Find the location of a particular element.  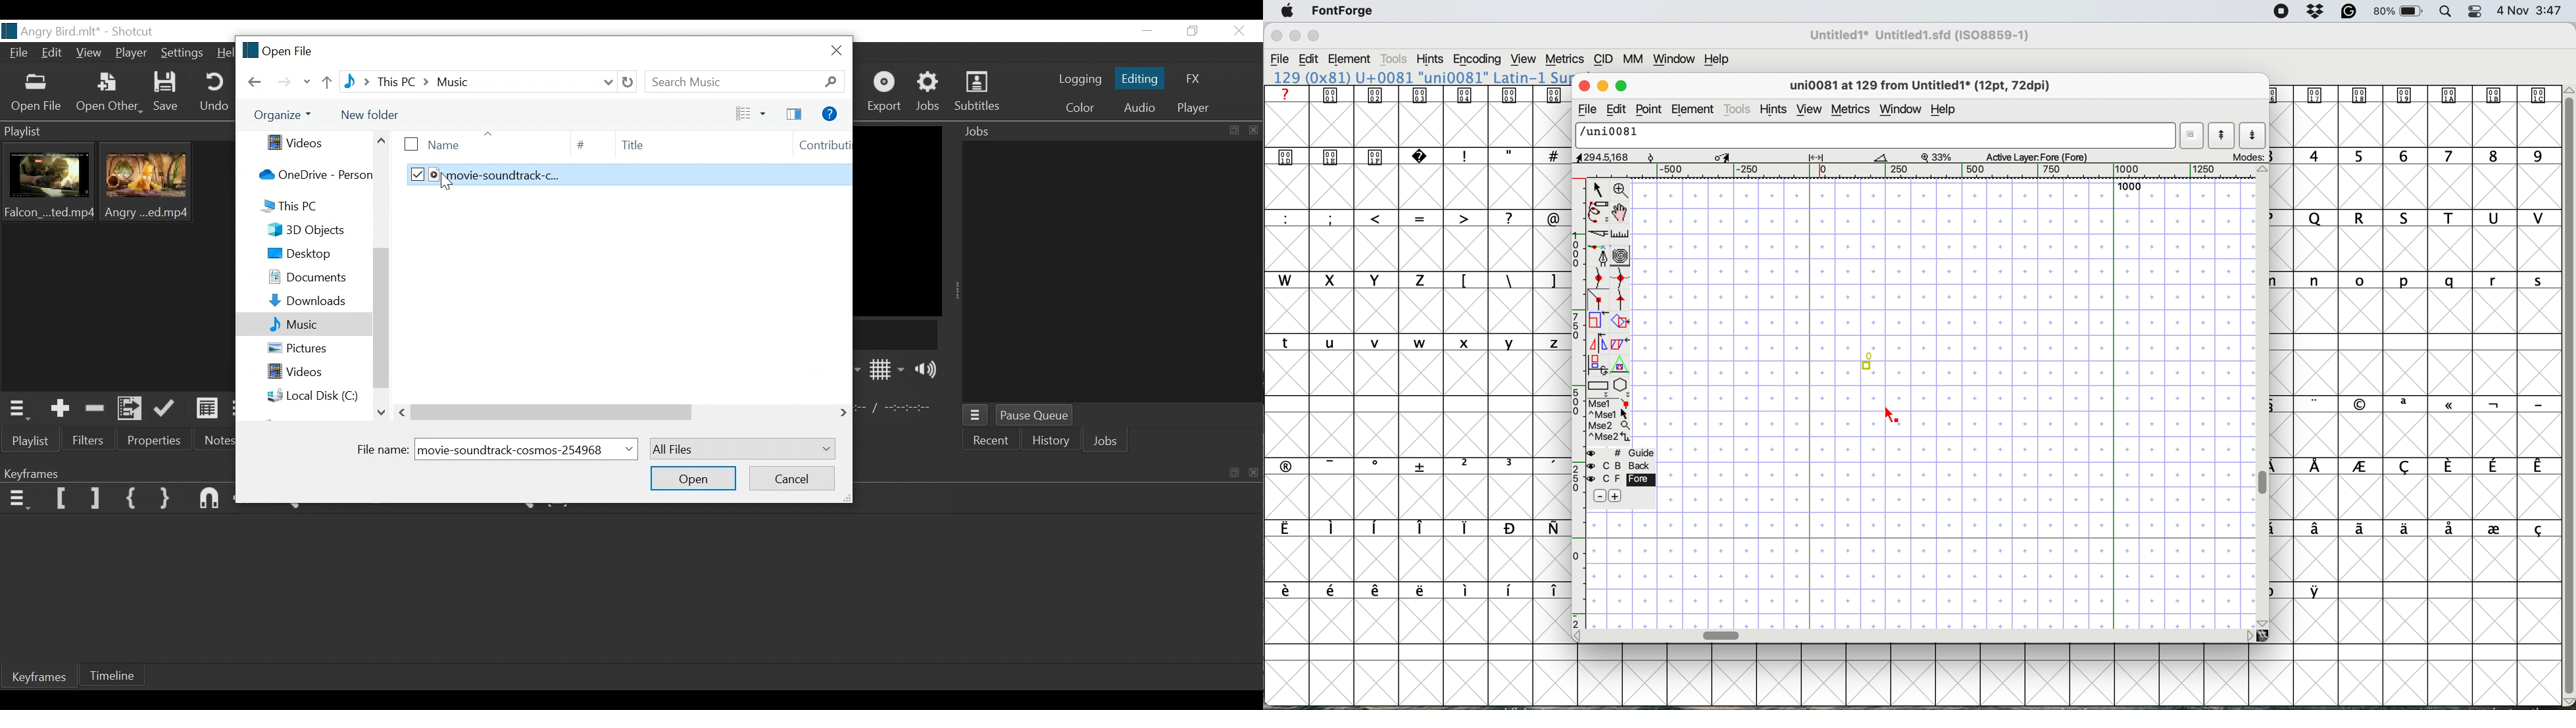

Close is located at coordinates (1254, 471).